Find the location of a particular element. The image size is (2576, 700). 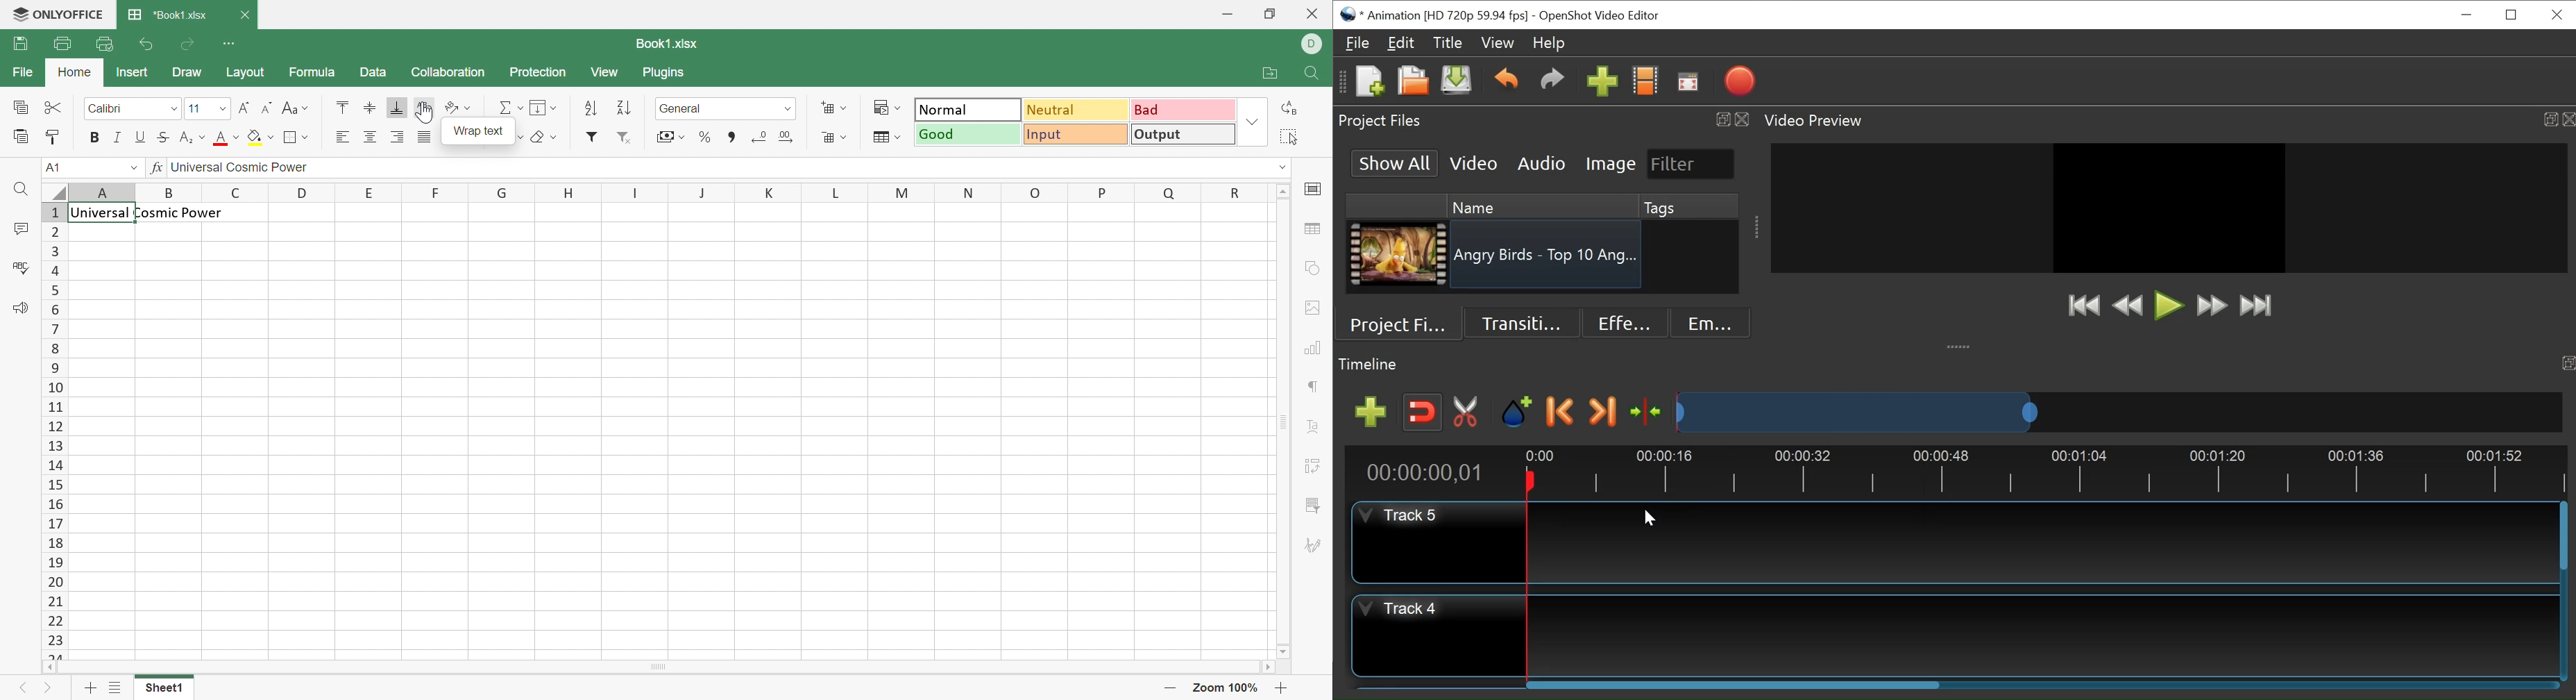

Open file location is located at coordinates (1271, 72).